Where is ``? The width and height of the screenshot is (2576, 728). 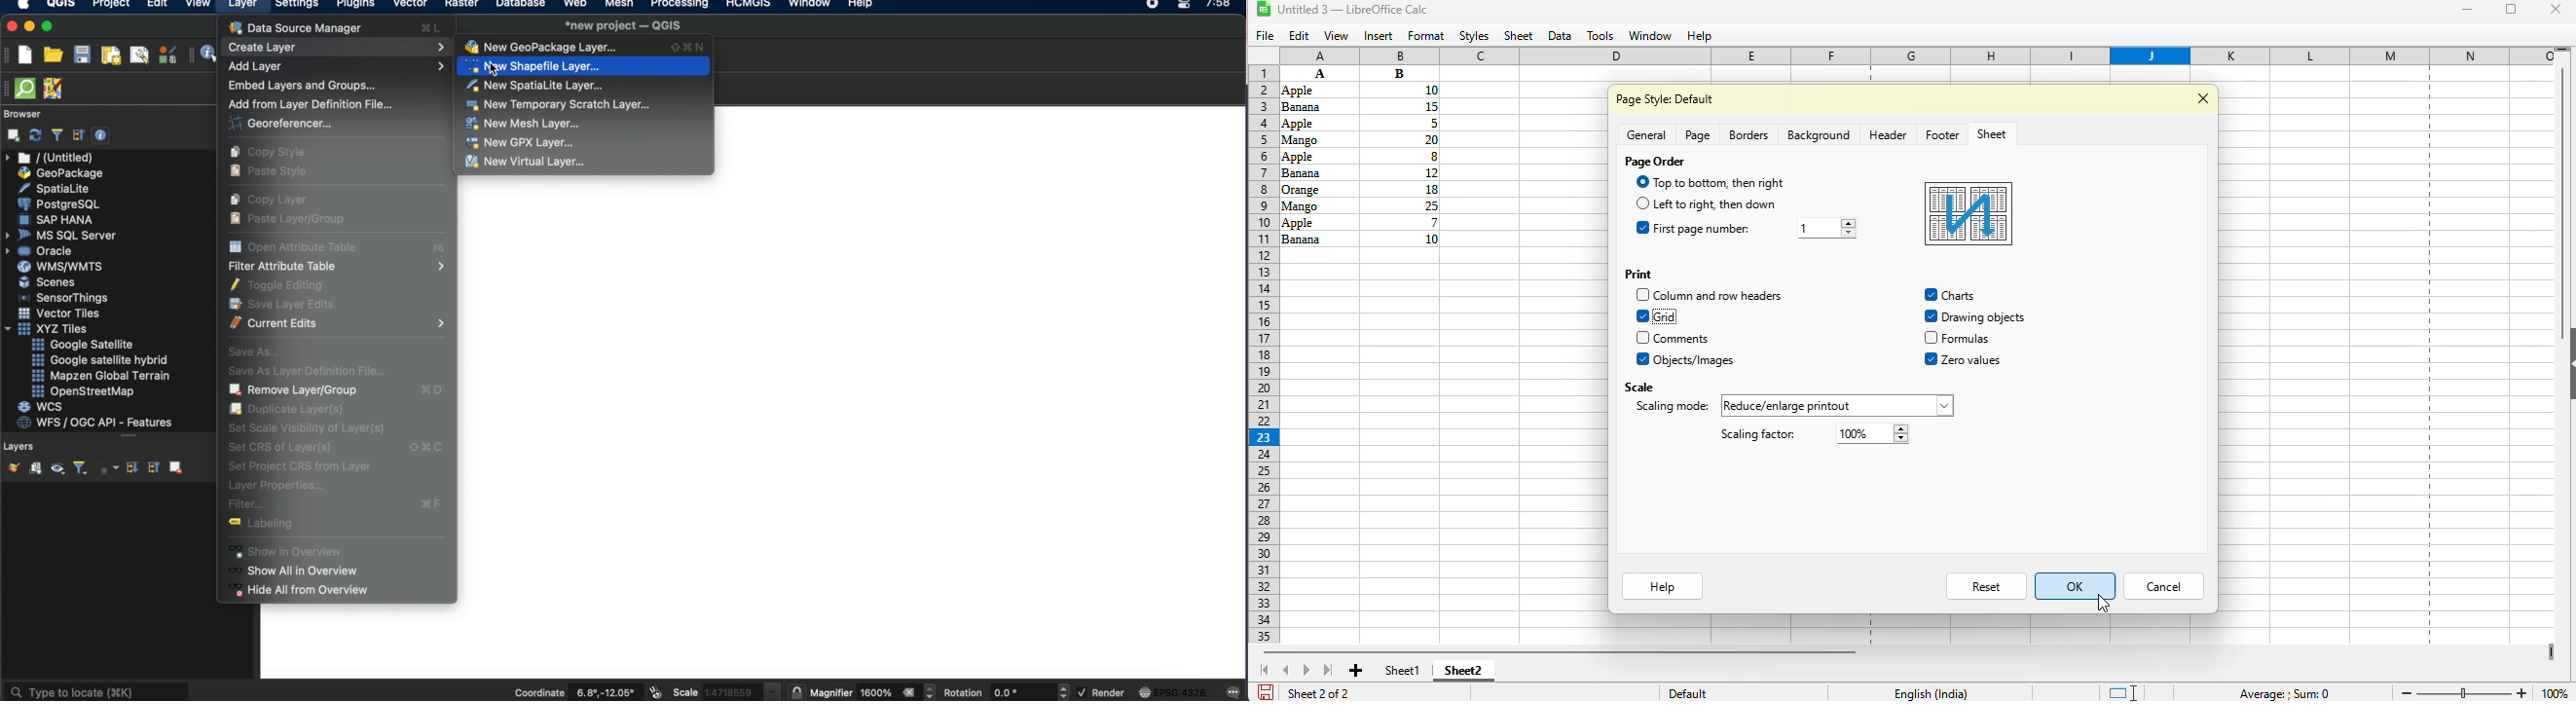  is located at coordinates (1318, 123).